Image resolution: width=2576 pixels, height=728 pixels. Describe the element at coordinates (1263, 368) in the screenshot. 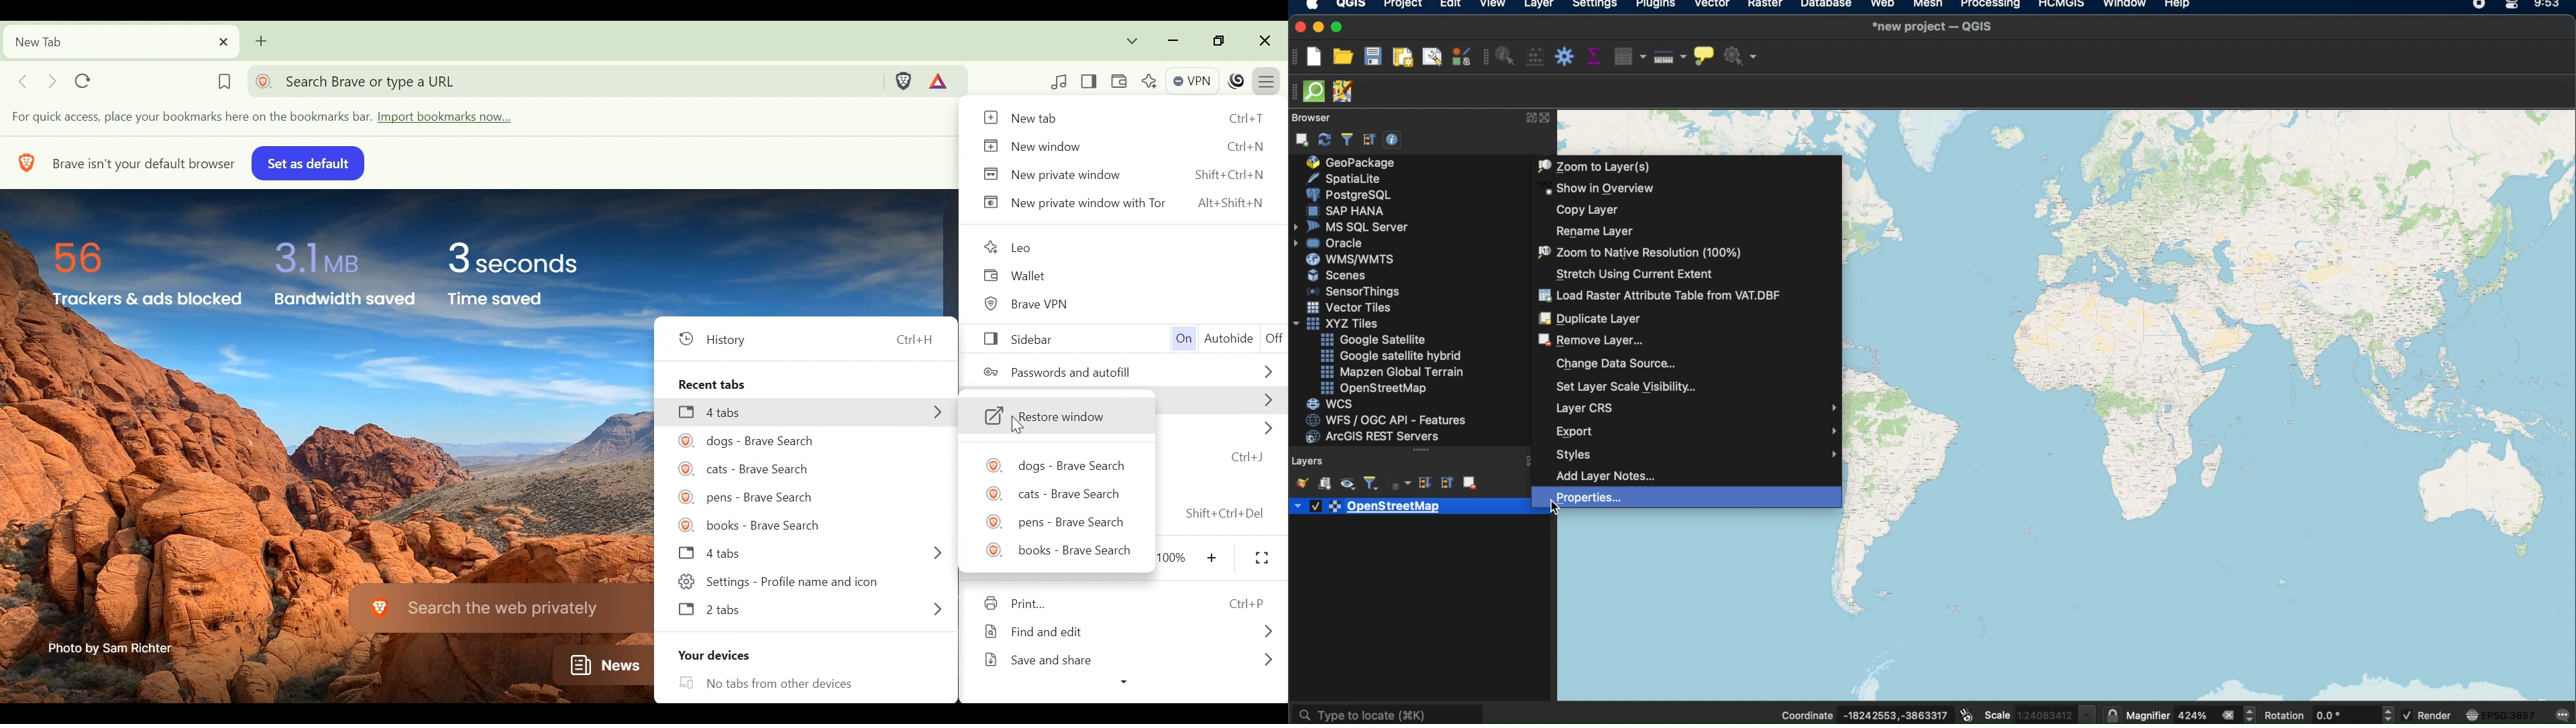

I see `MORE` at that location.